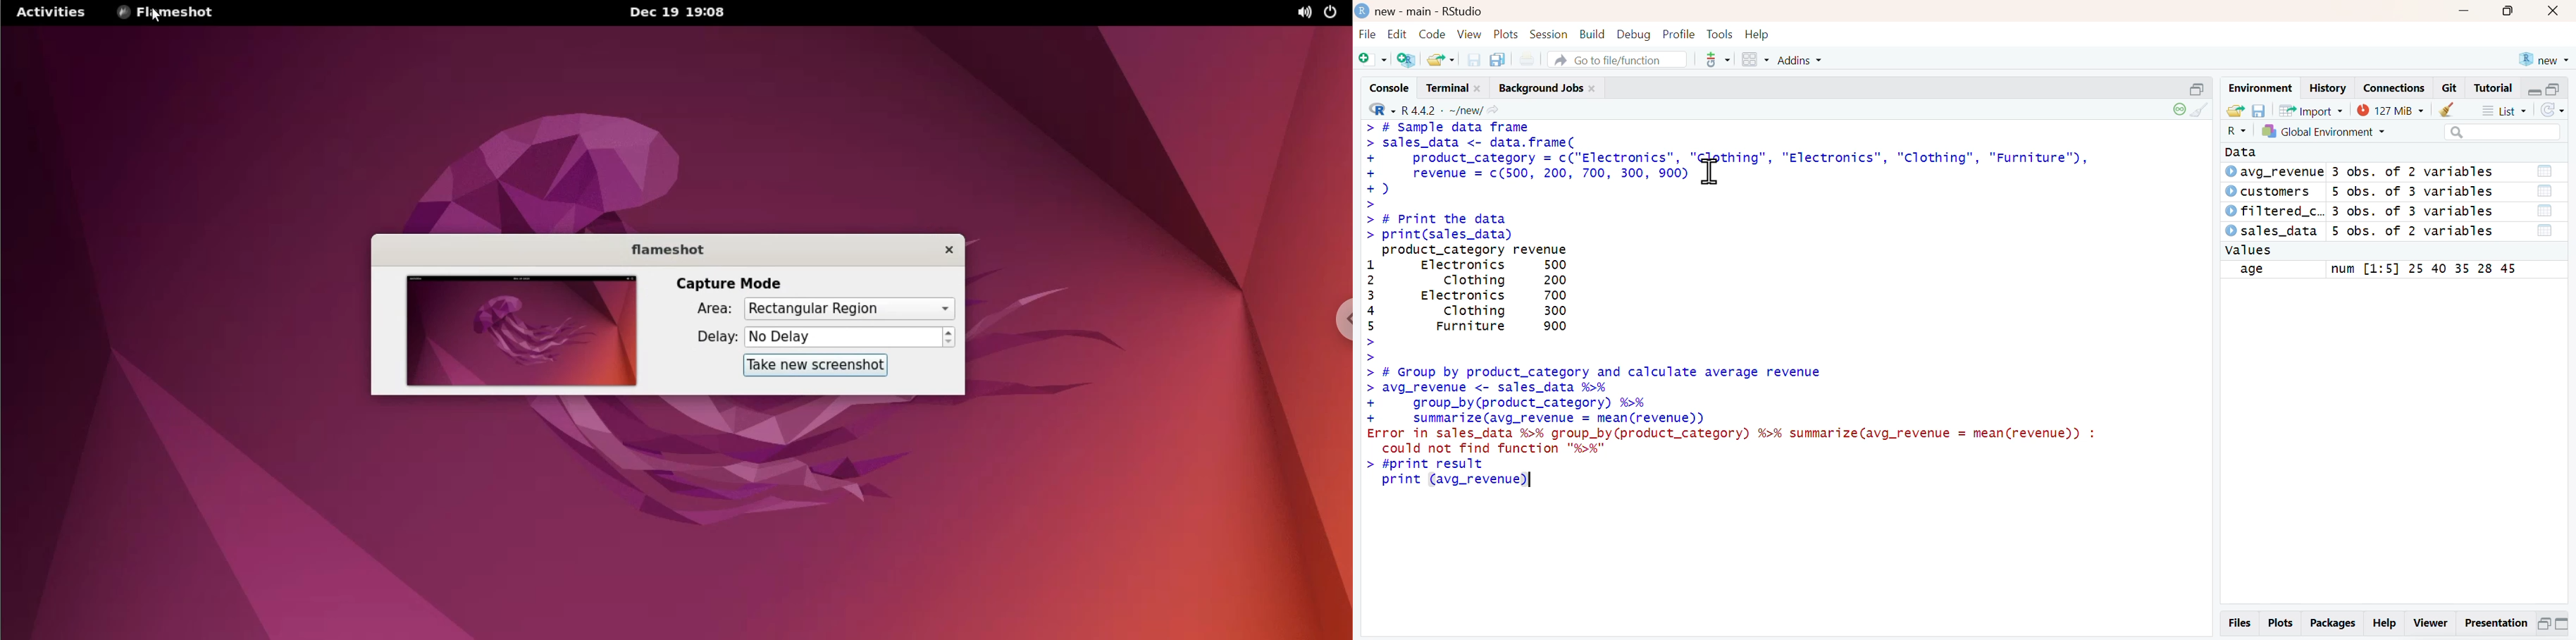  I want to click on minimize, so click(2199, 88).